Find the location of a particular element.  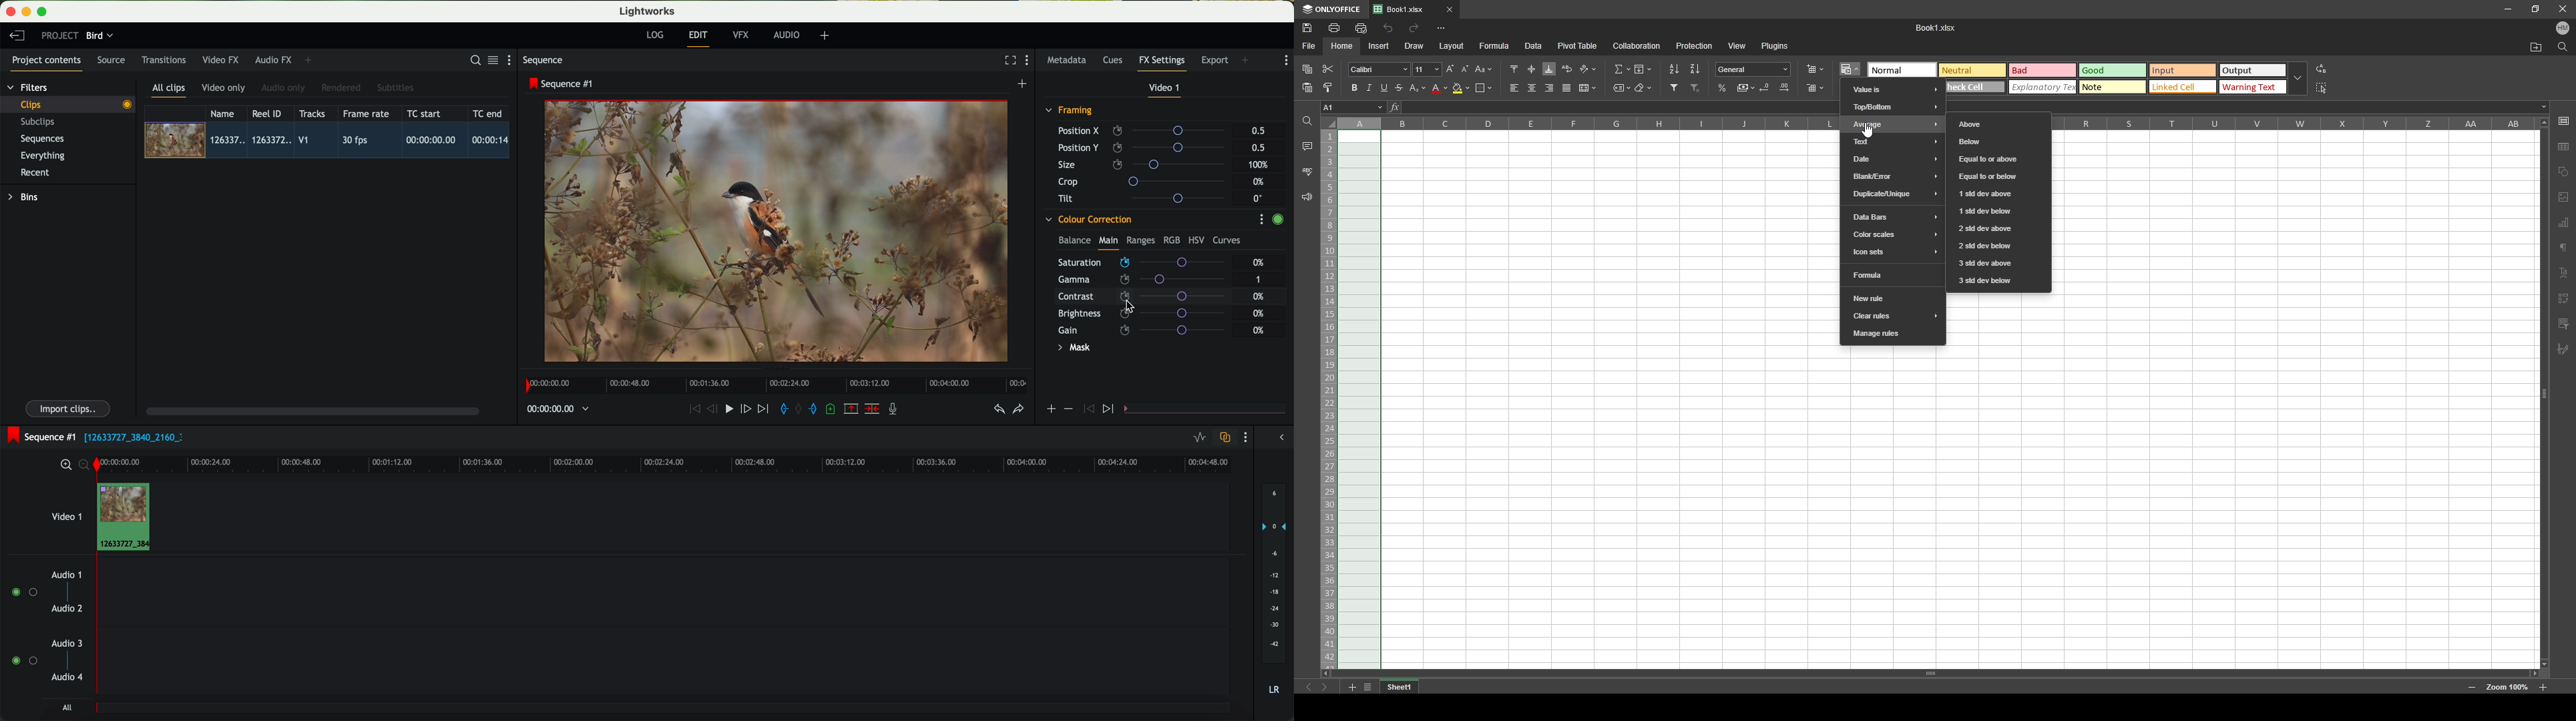

VFX is located at coordinates (743, 35).